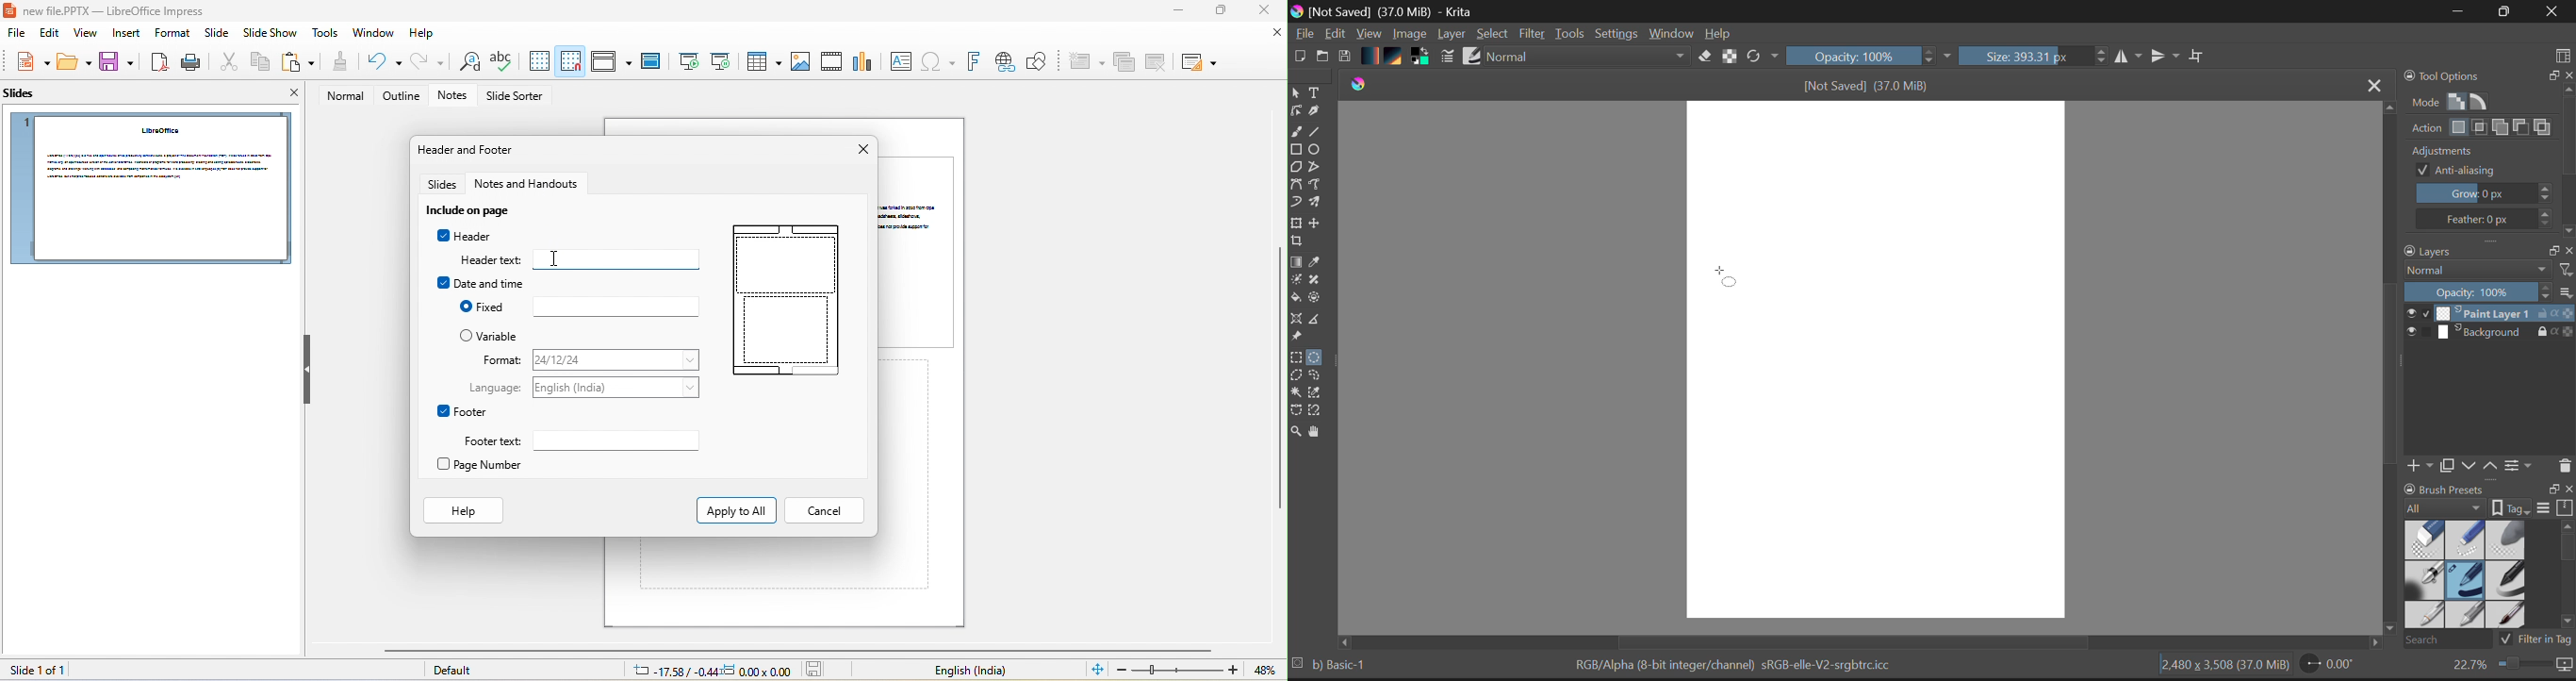  Describe the element at coordinates (1296, 410) in the screenshot. I see `Bezier Curve` at that location.